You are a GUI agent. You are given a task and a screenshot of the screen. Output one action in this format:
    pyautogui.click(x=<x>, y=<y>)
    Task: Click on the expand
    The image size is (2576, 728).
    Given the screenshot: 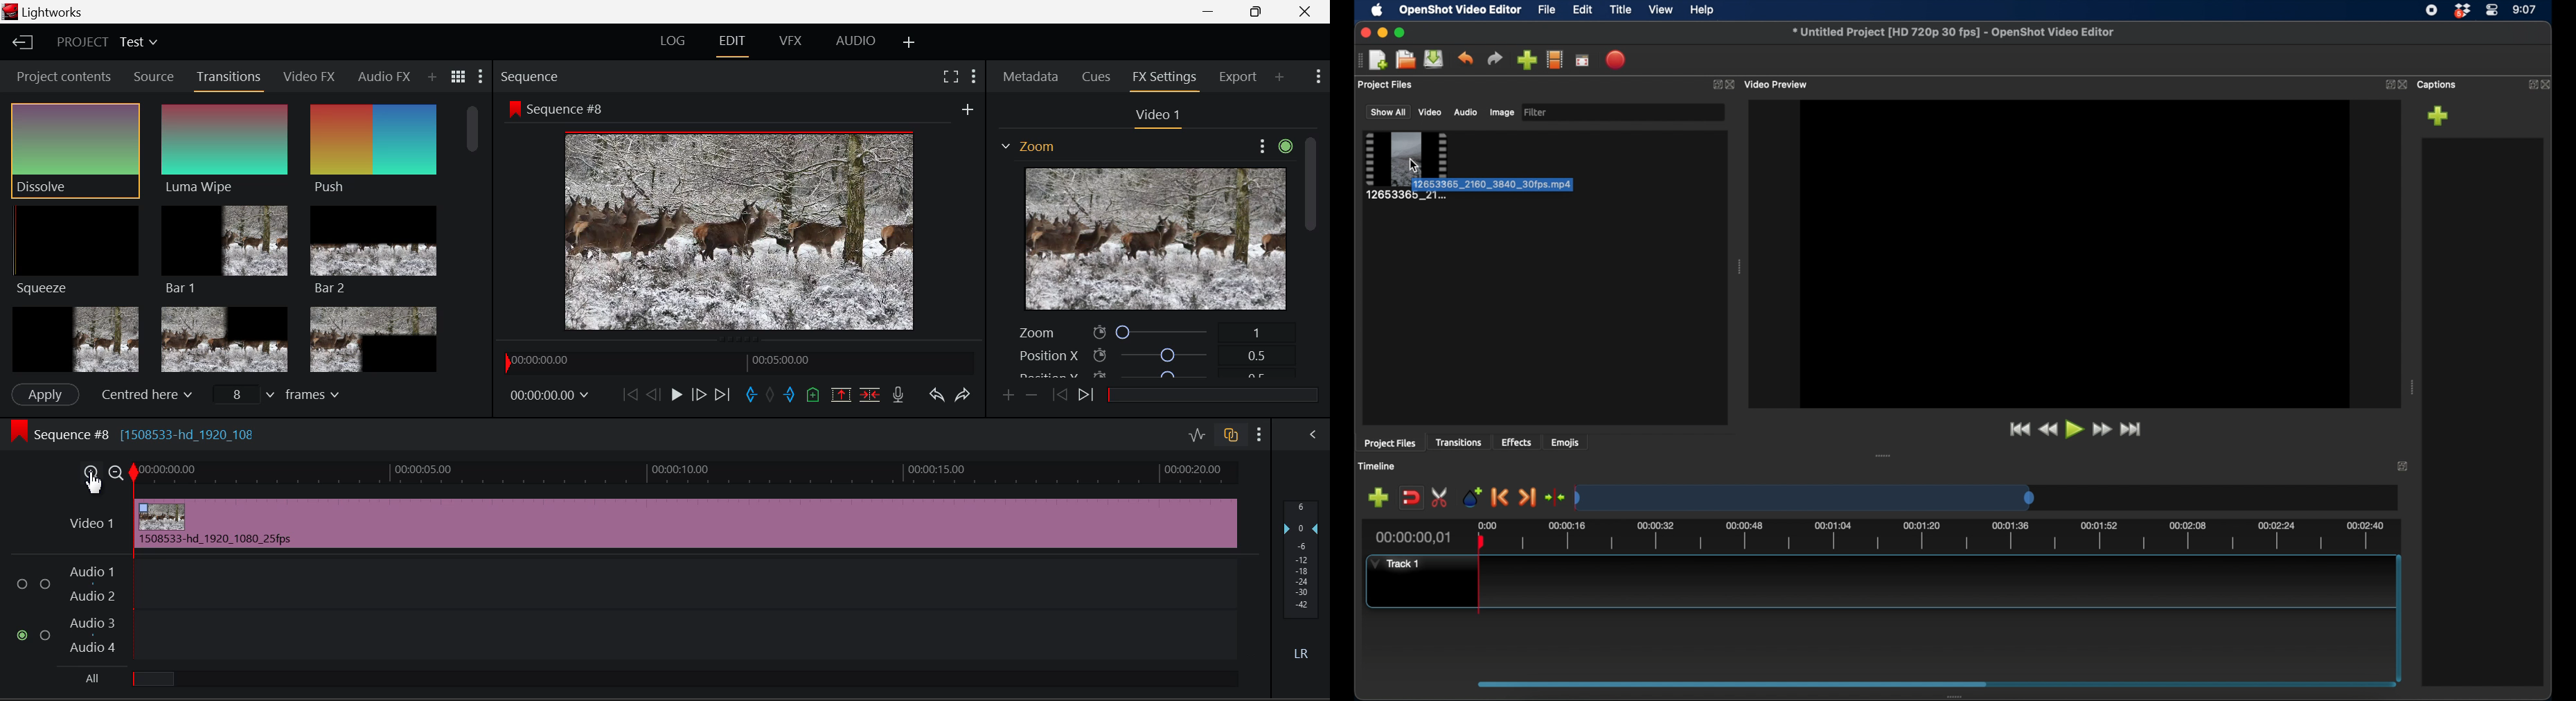 What is the action you would take?
    pyautogui.click(x=2387, y=85)
    